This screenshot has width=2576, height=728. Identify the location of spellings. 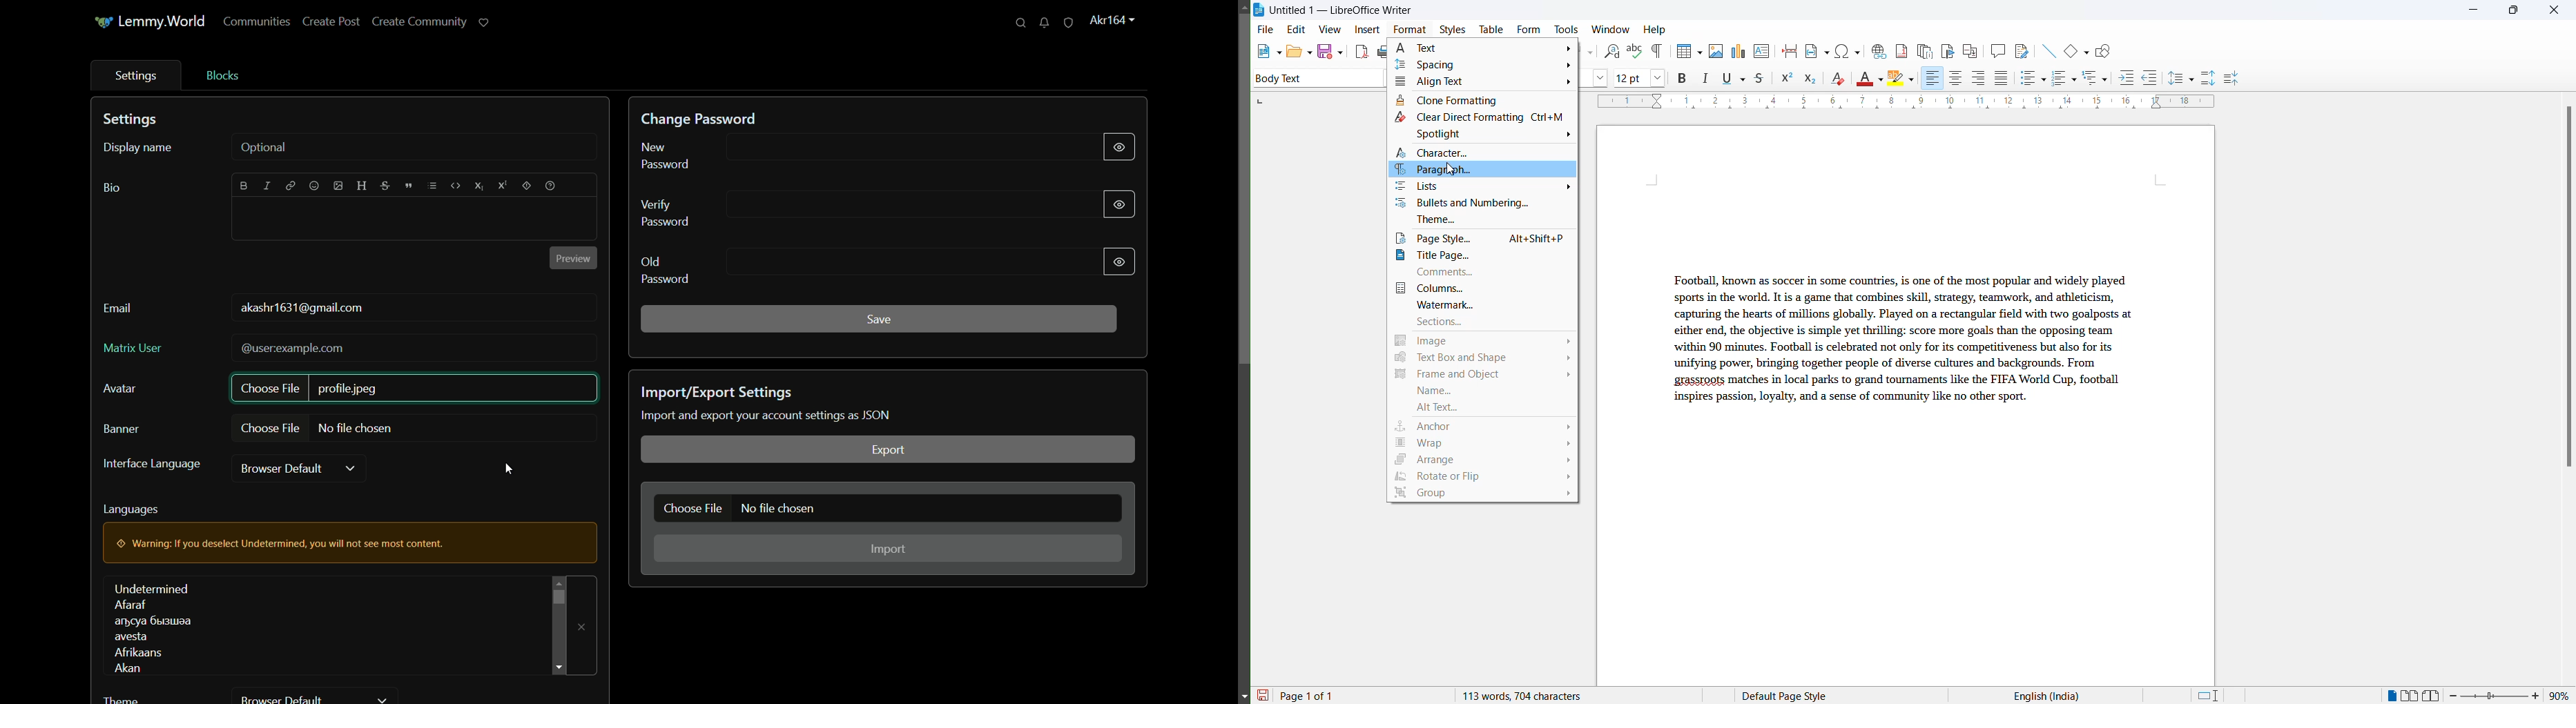
(1634, 50).